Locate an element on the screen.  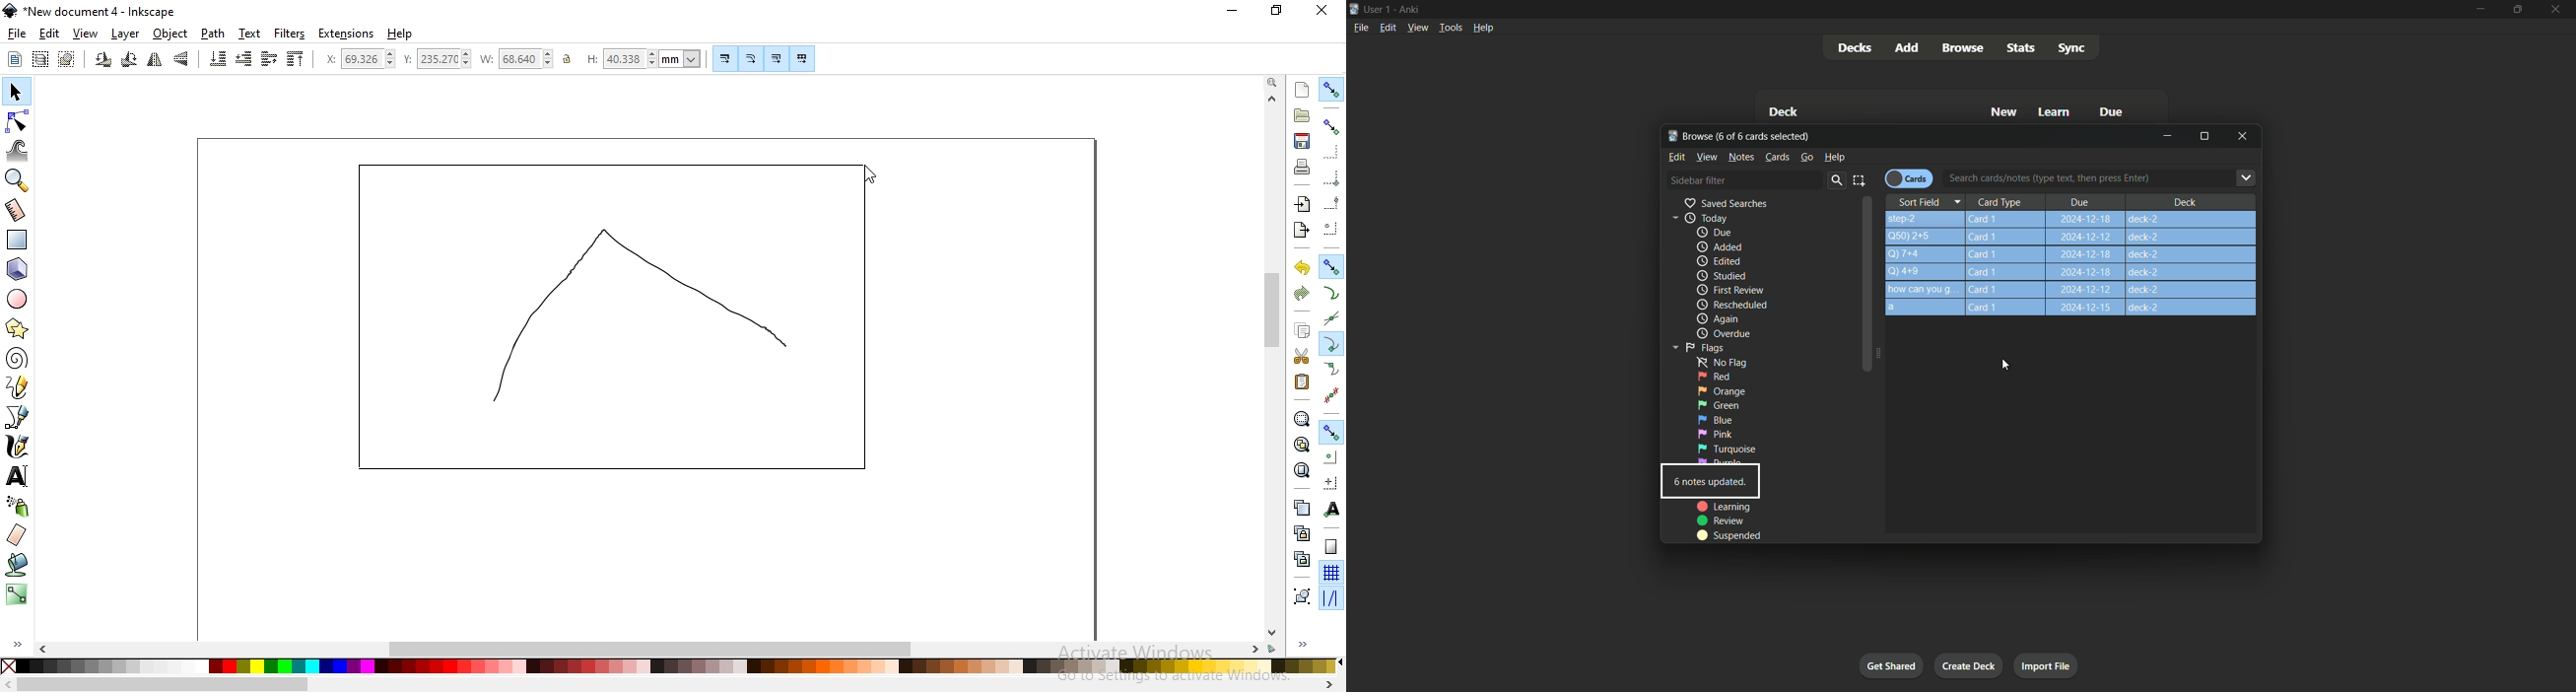
create spirals is located at coordinates (16, 359).